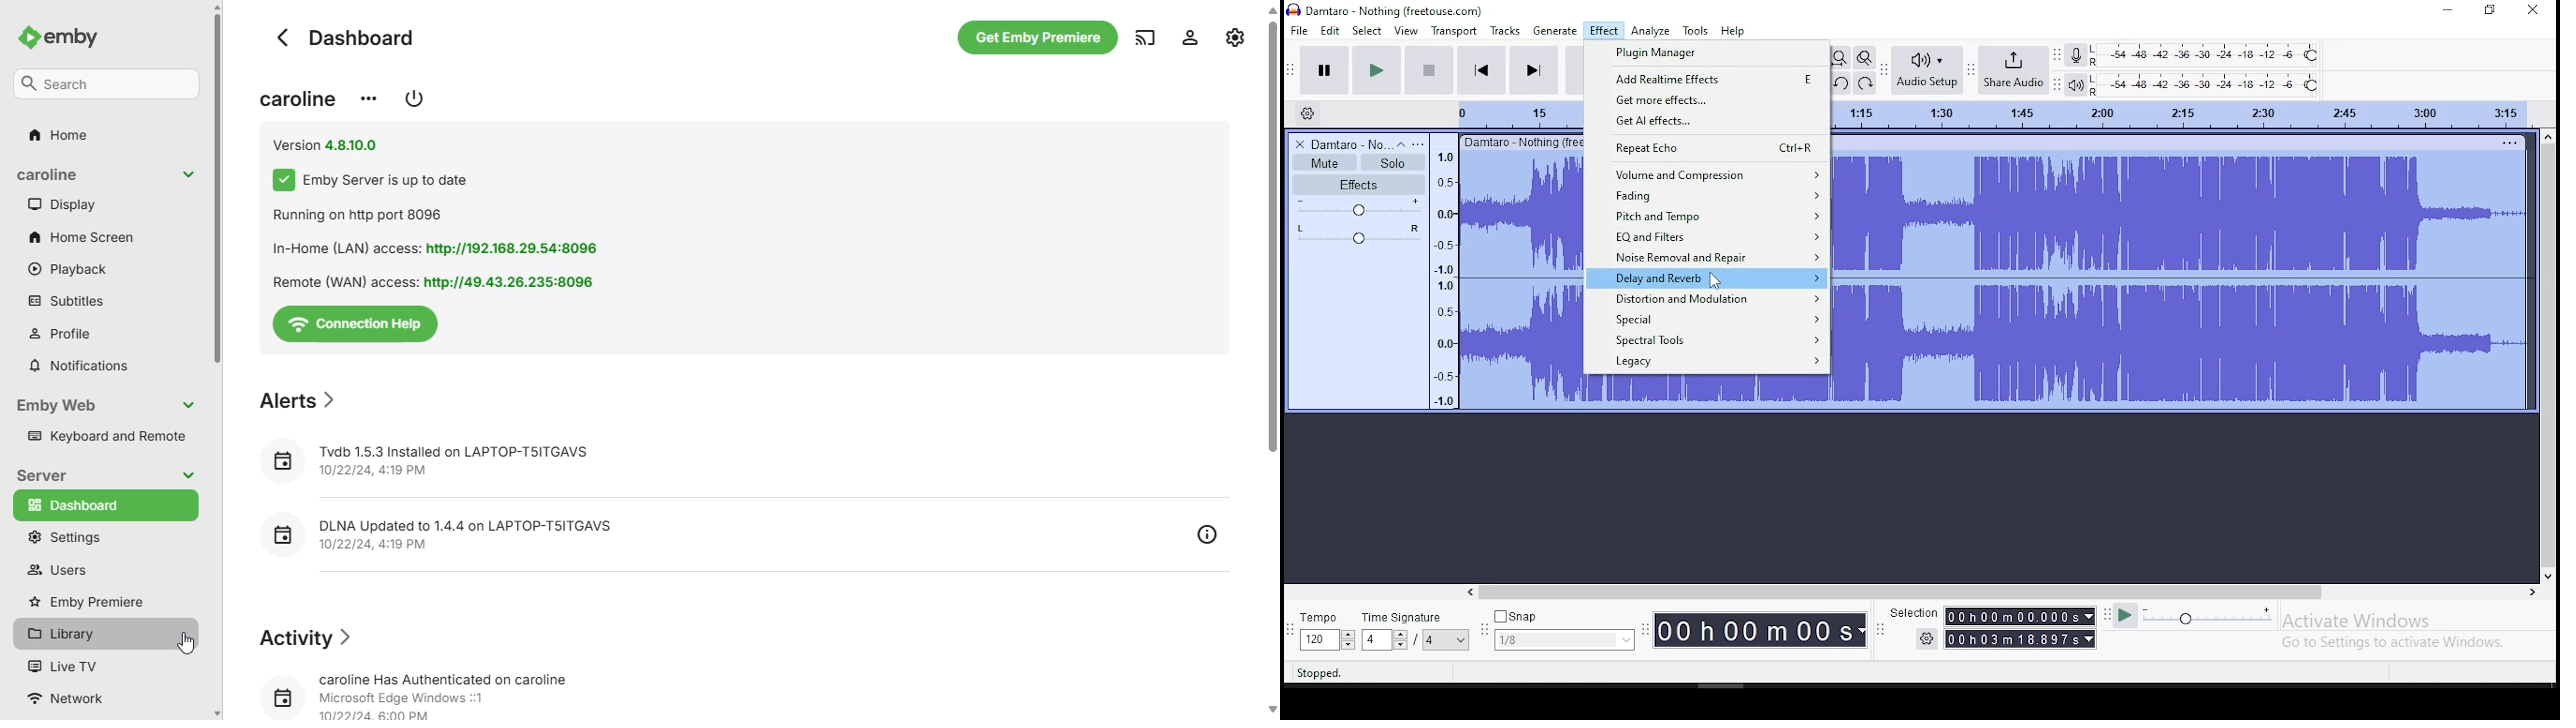 The height and width of the screenshot is (728, 2576). What do you see at coordinates (445, 248) in the screenshot?
I see `In-Home (LAN) access: http://192.168.29.54:8096` at bounding box center [445, 248].